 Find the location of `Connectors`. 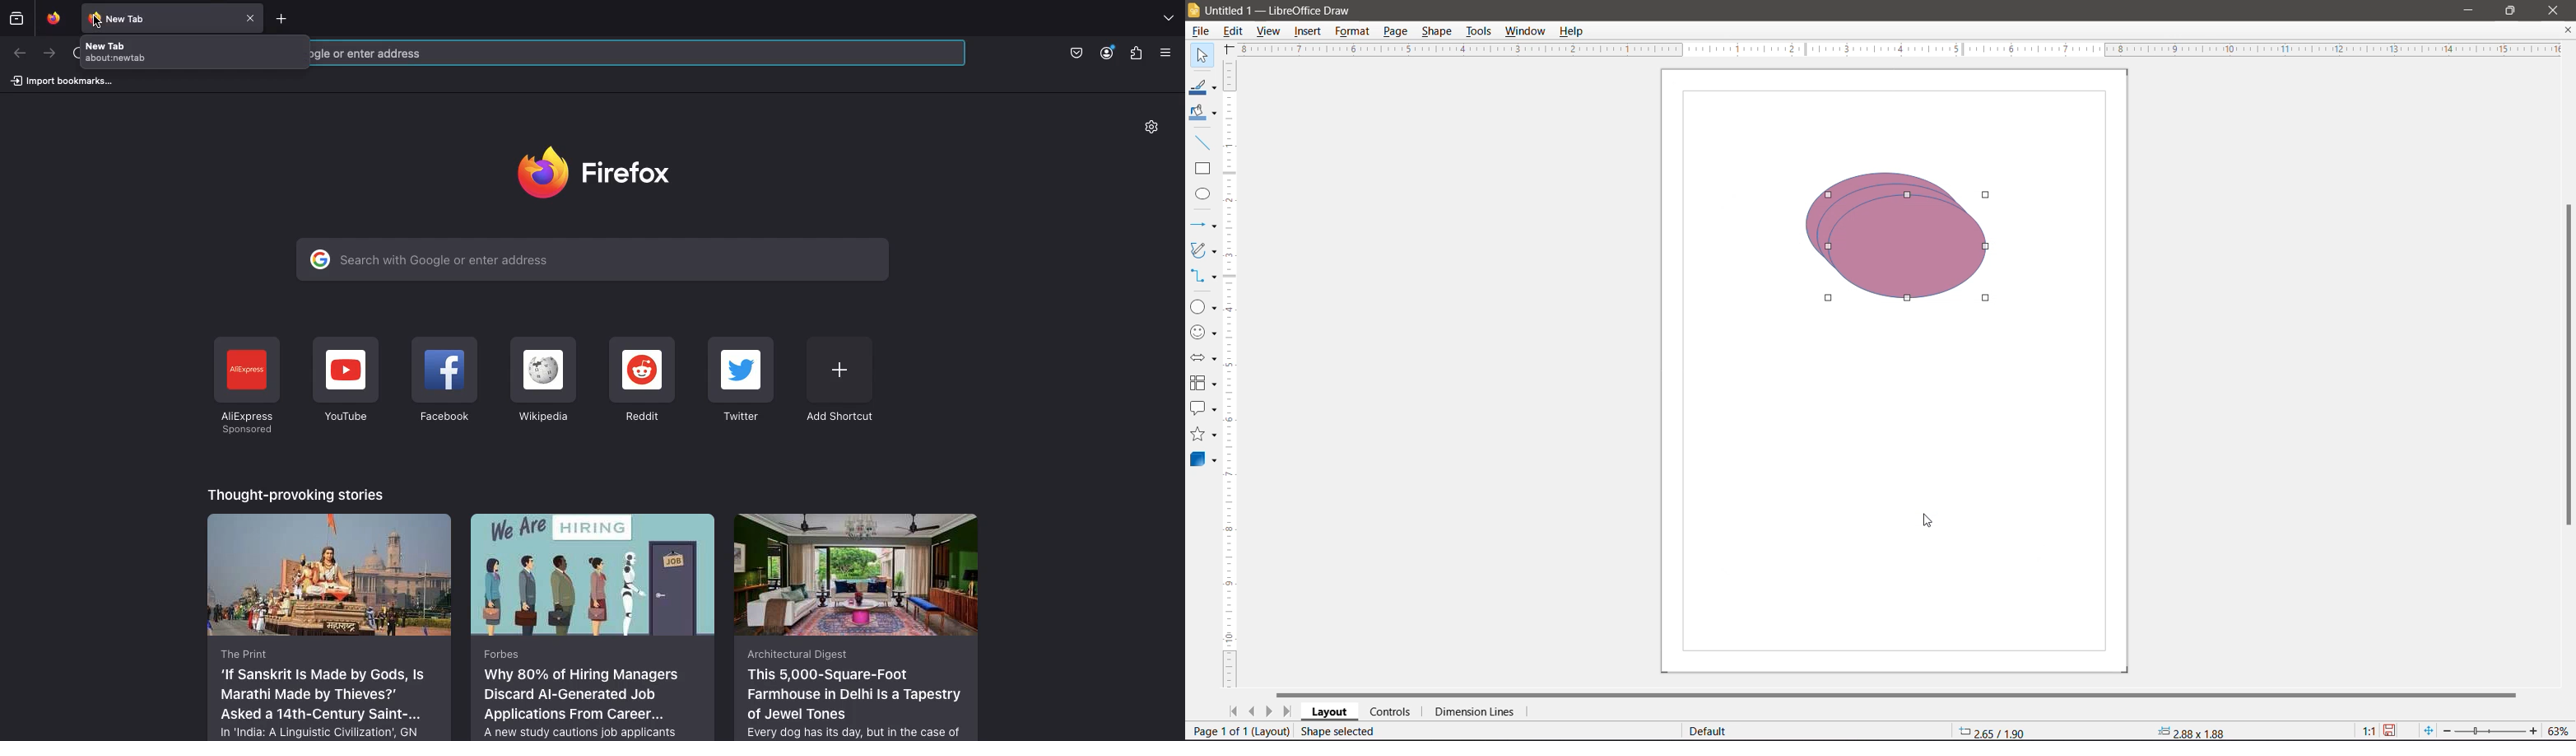

Connectors is located at coordinates (1203, 276).